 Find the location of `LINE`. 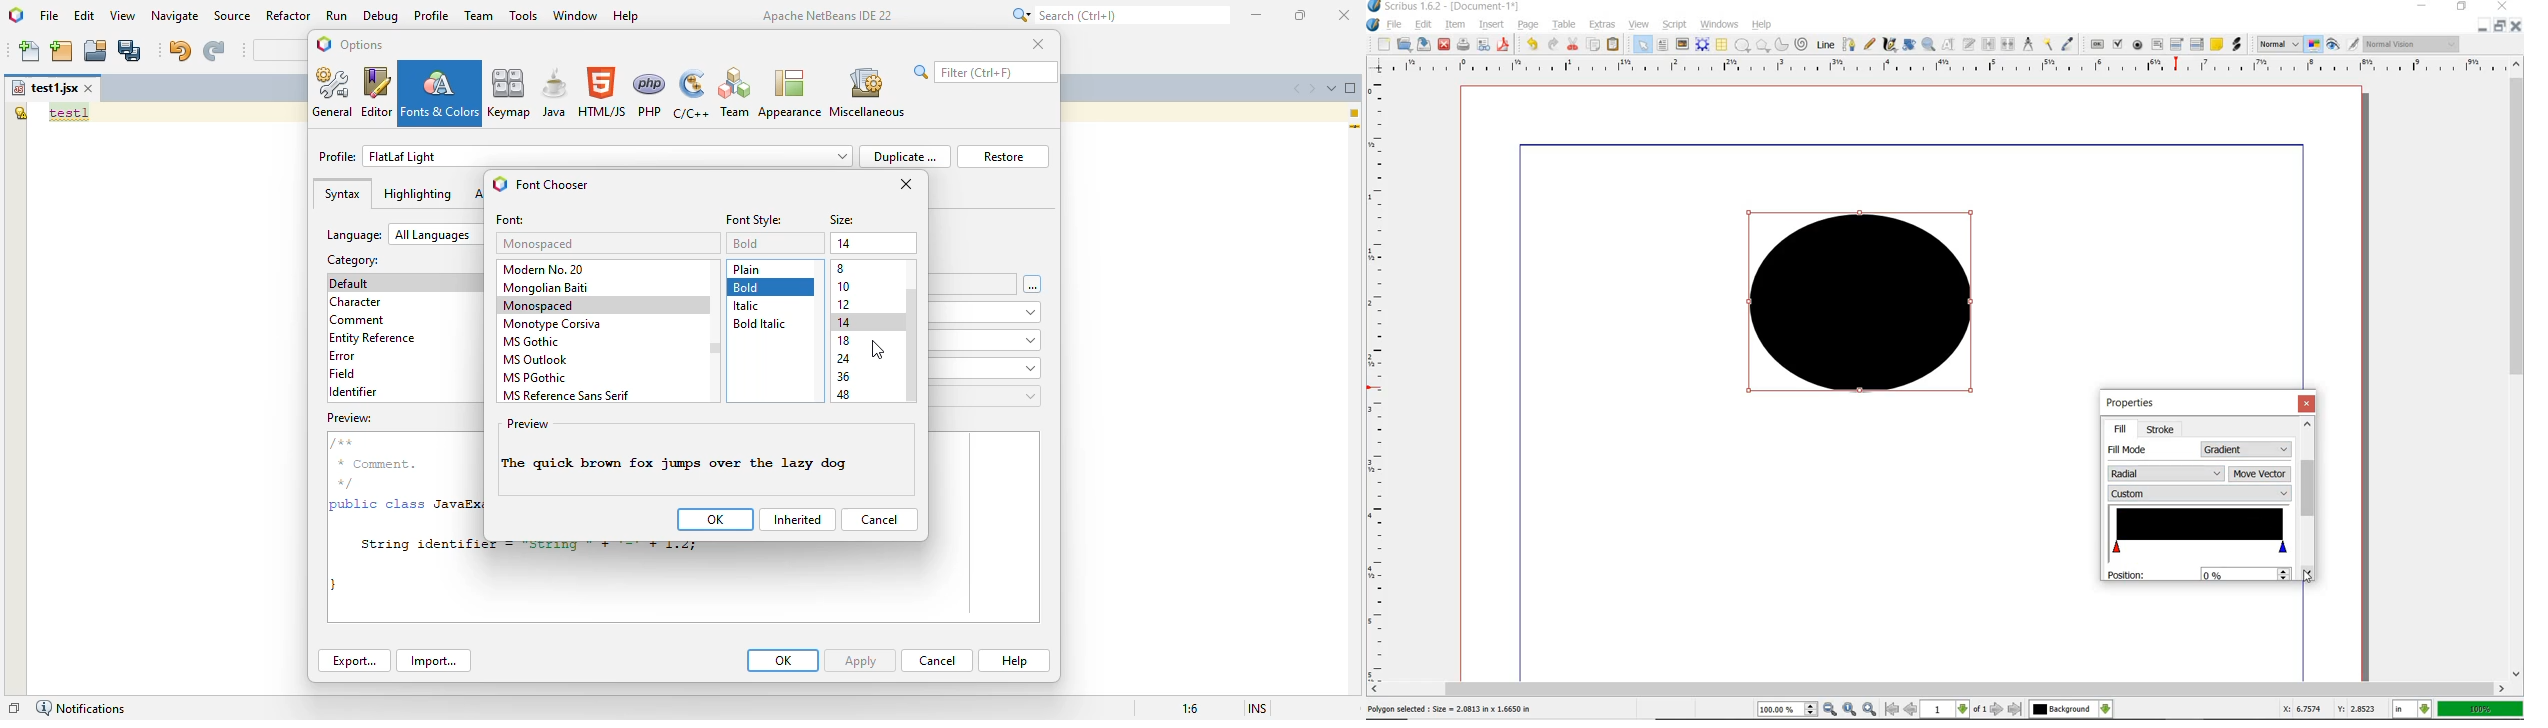

LINE is located at coordinates (1827, 45).